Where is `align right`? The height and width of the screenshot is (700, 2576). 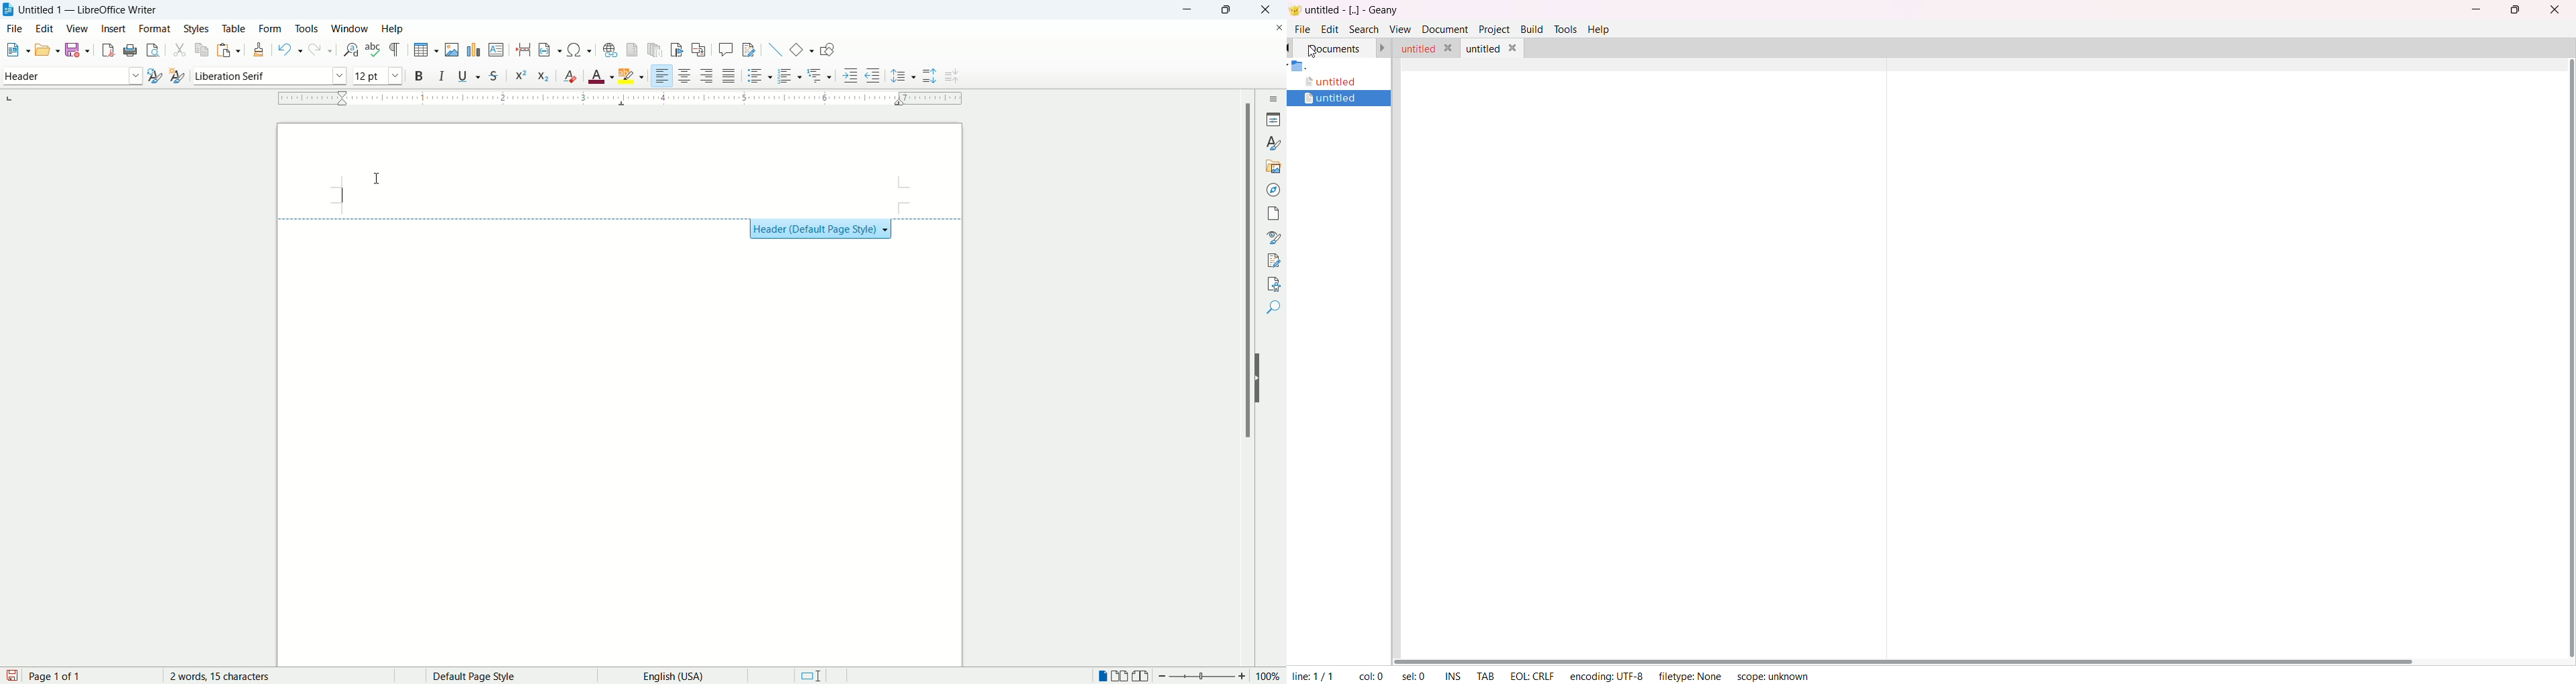 align right is located at coordinates (706, 76).